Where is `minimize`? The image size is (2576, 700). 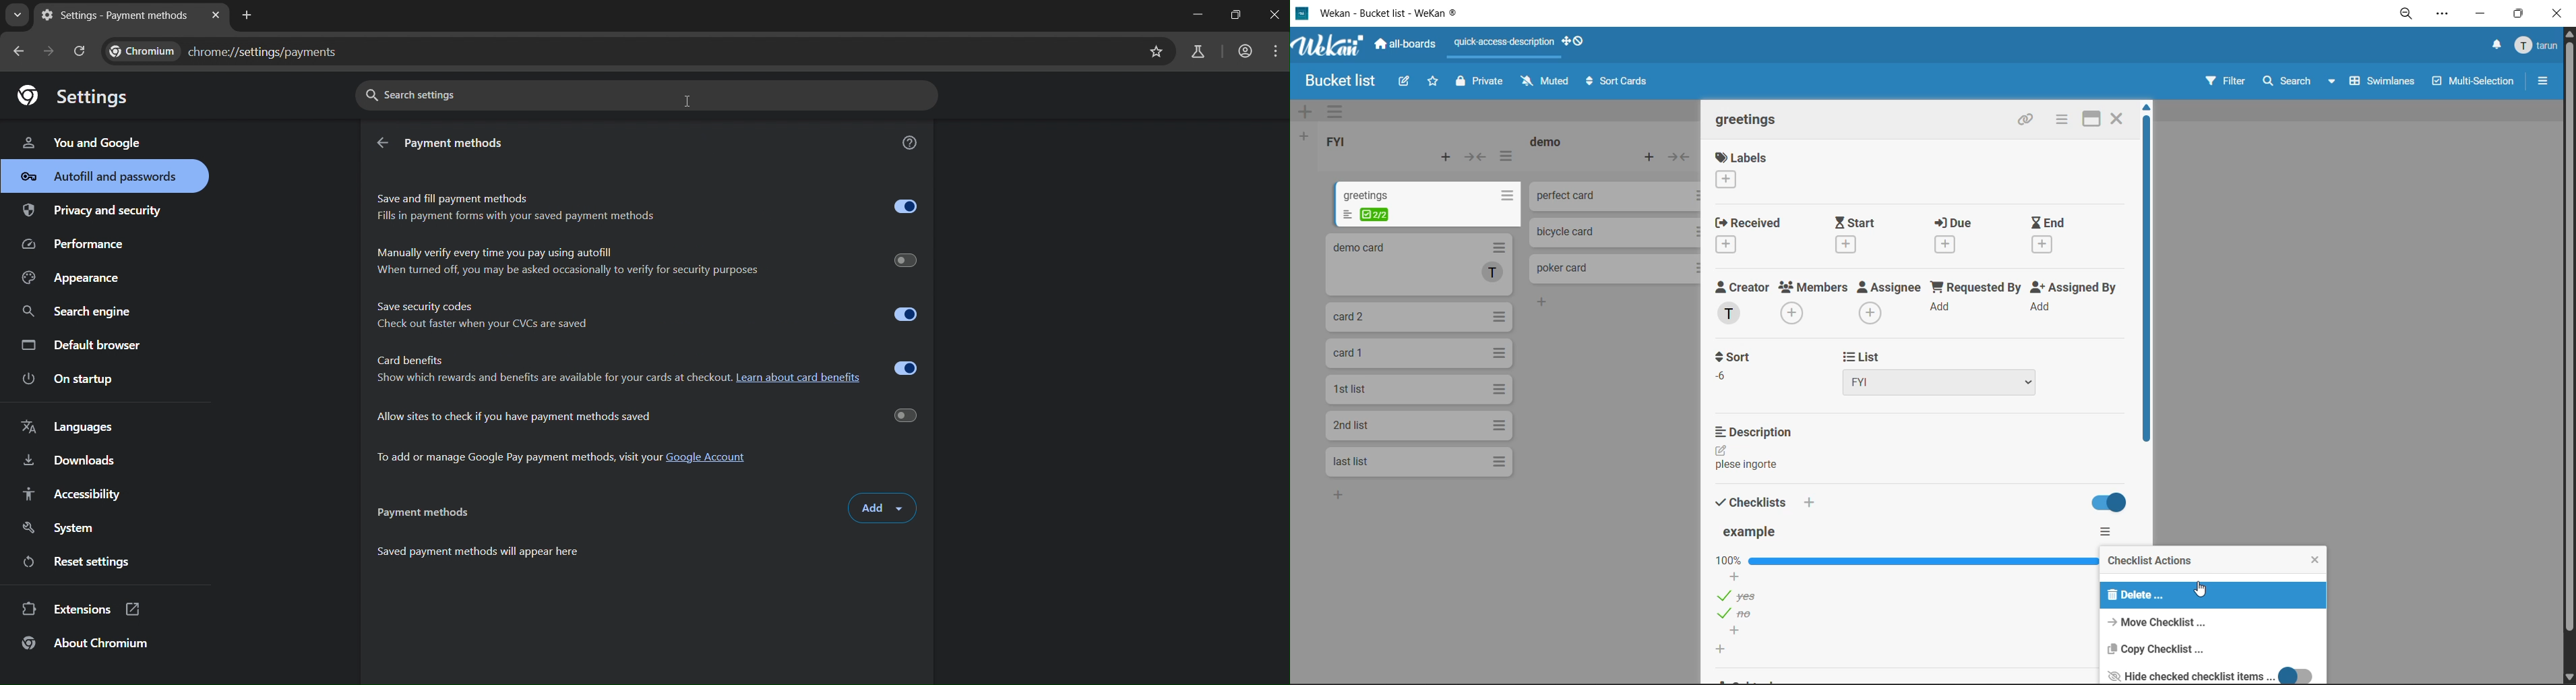
minimize is located at coordinates (2480, 12).